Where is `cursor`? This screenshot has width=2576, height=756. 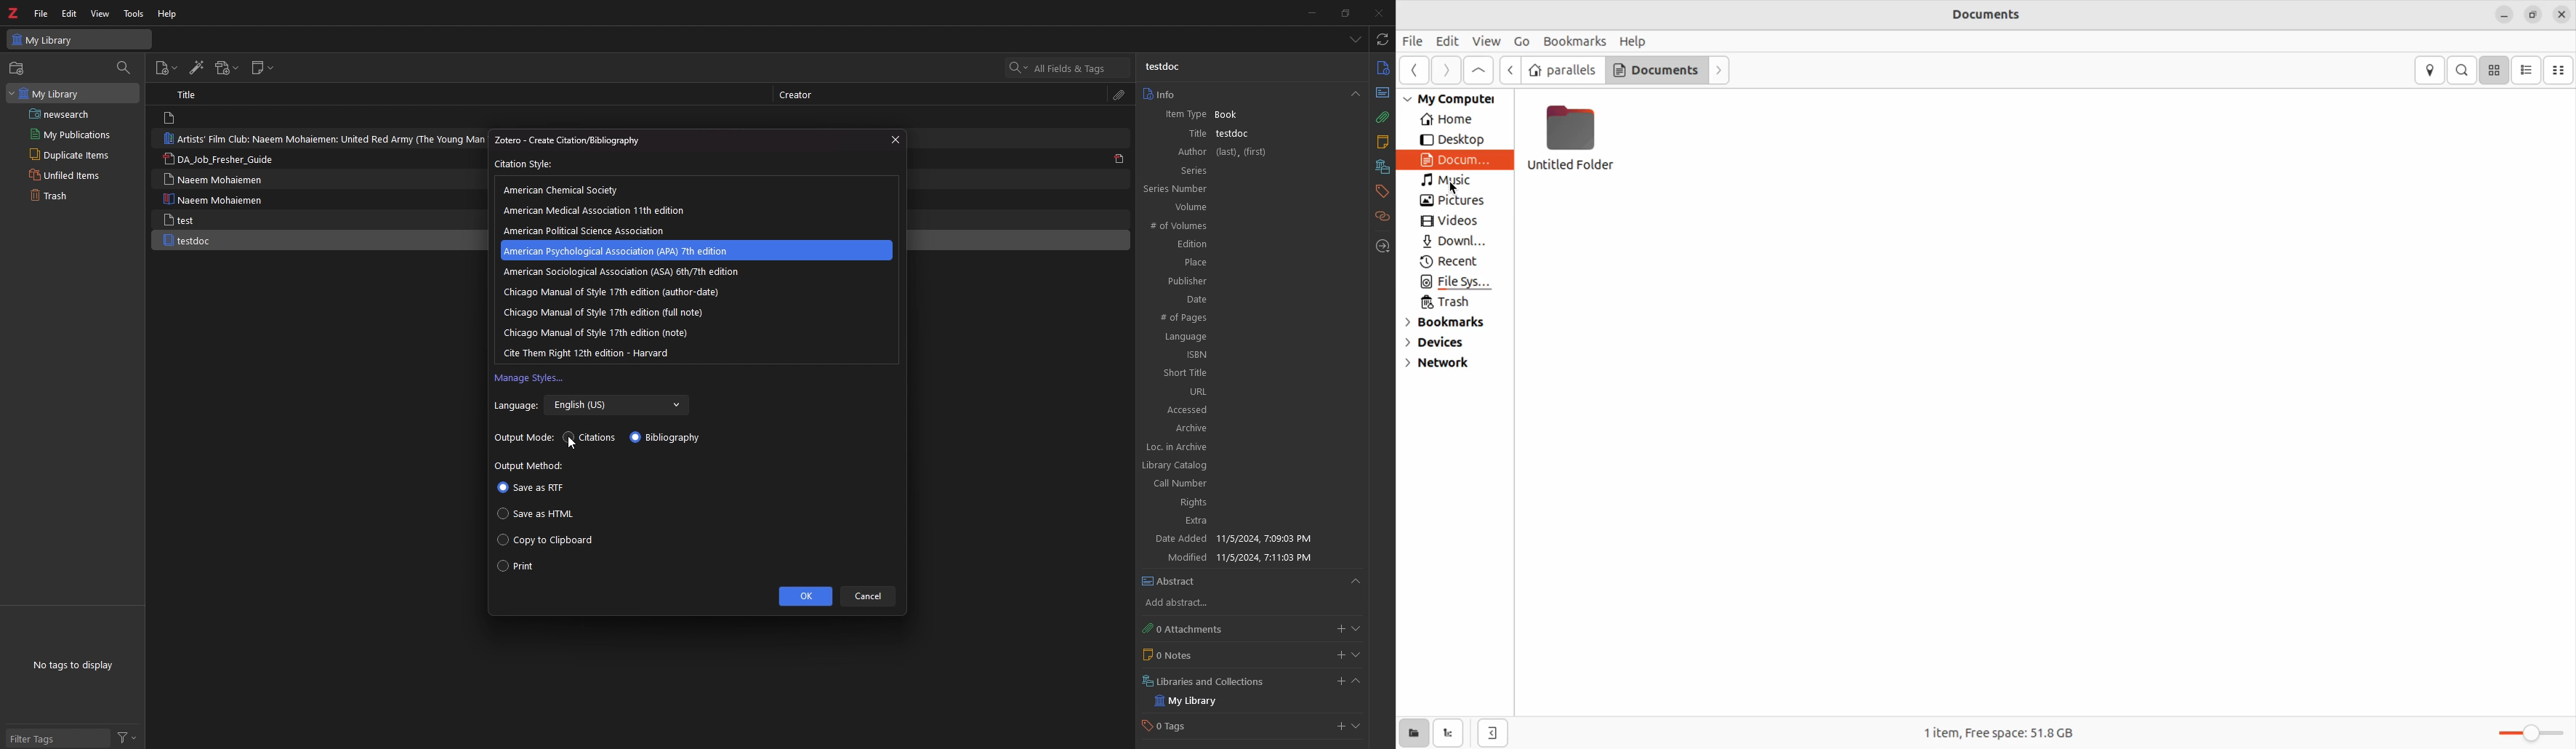
cursor is located at coordinates (1455, 191).